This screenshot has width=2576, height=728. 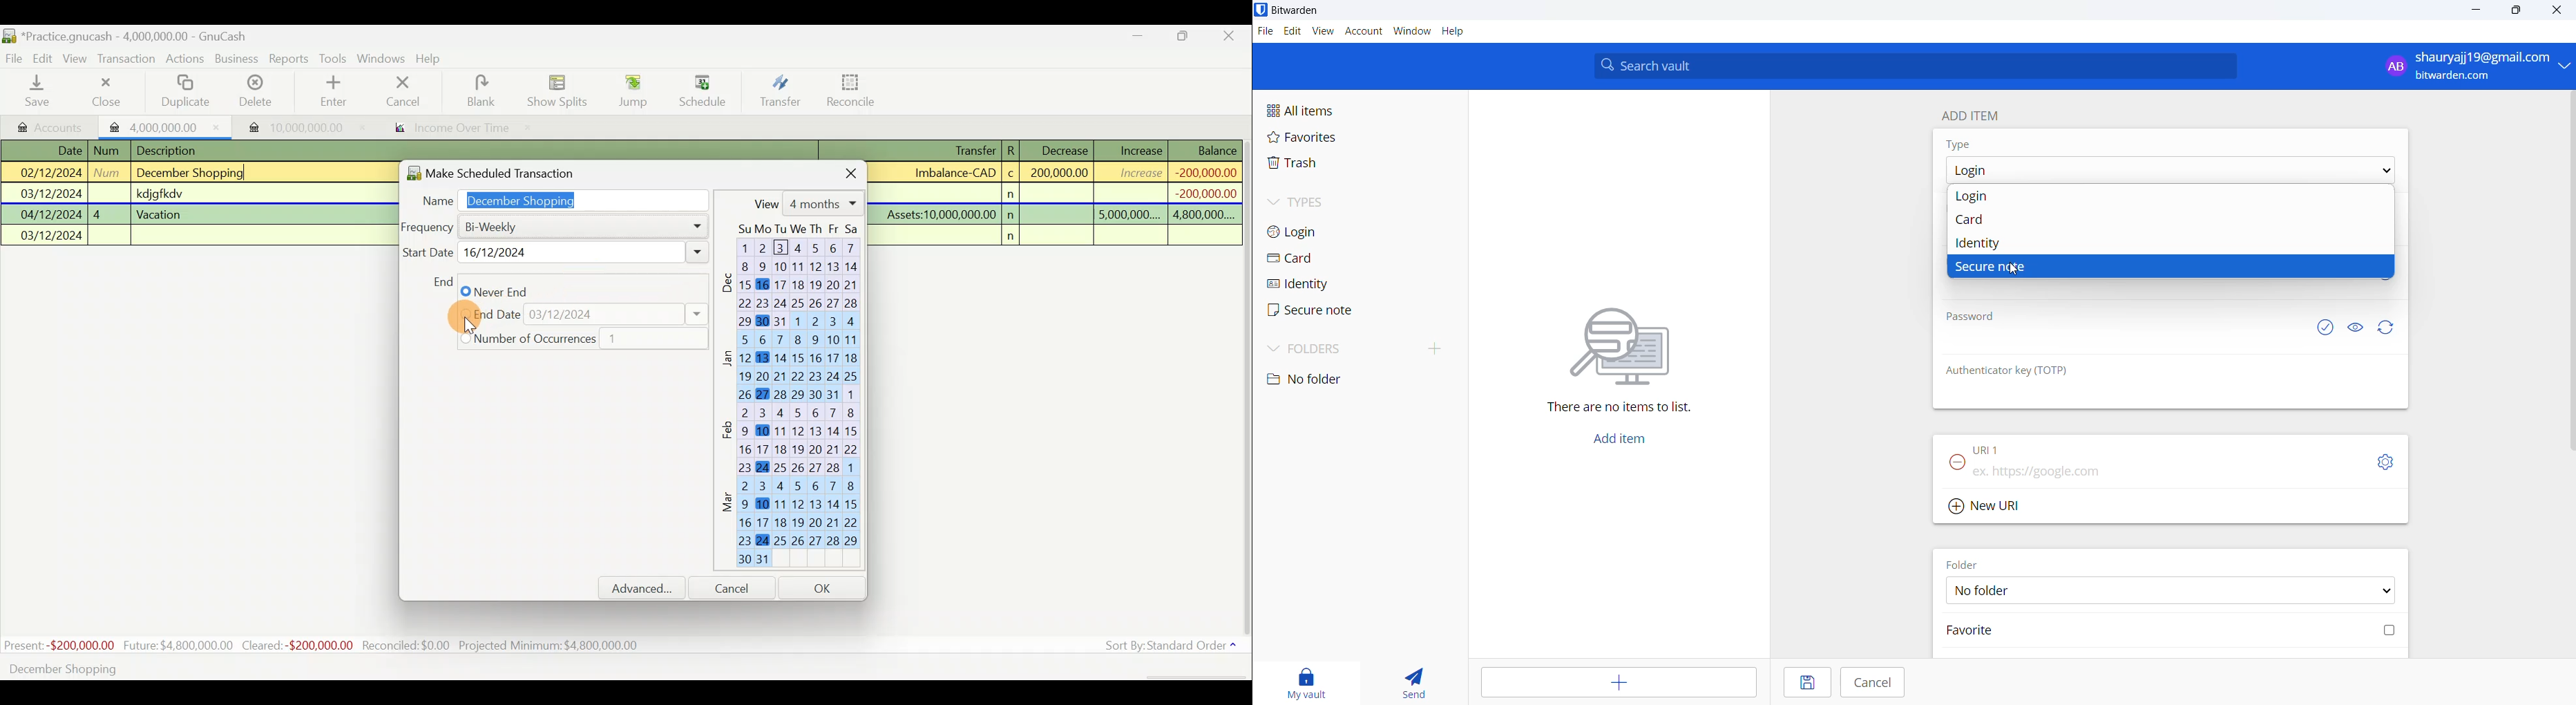 What do you see at coordinates (1327, 313) in the screenshot?
I see `secure note` at bounding box center [1327, 313].